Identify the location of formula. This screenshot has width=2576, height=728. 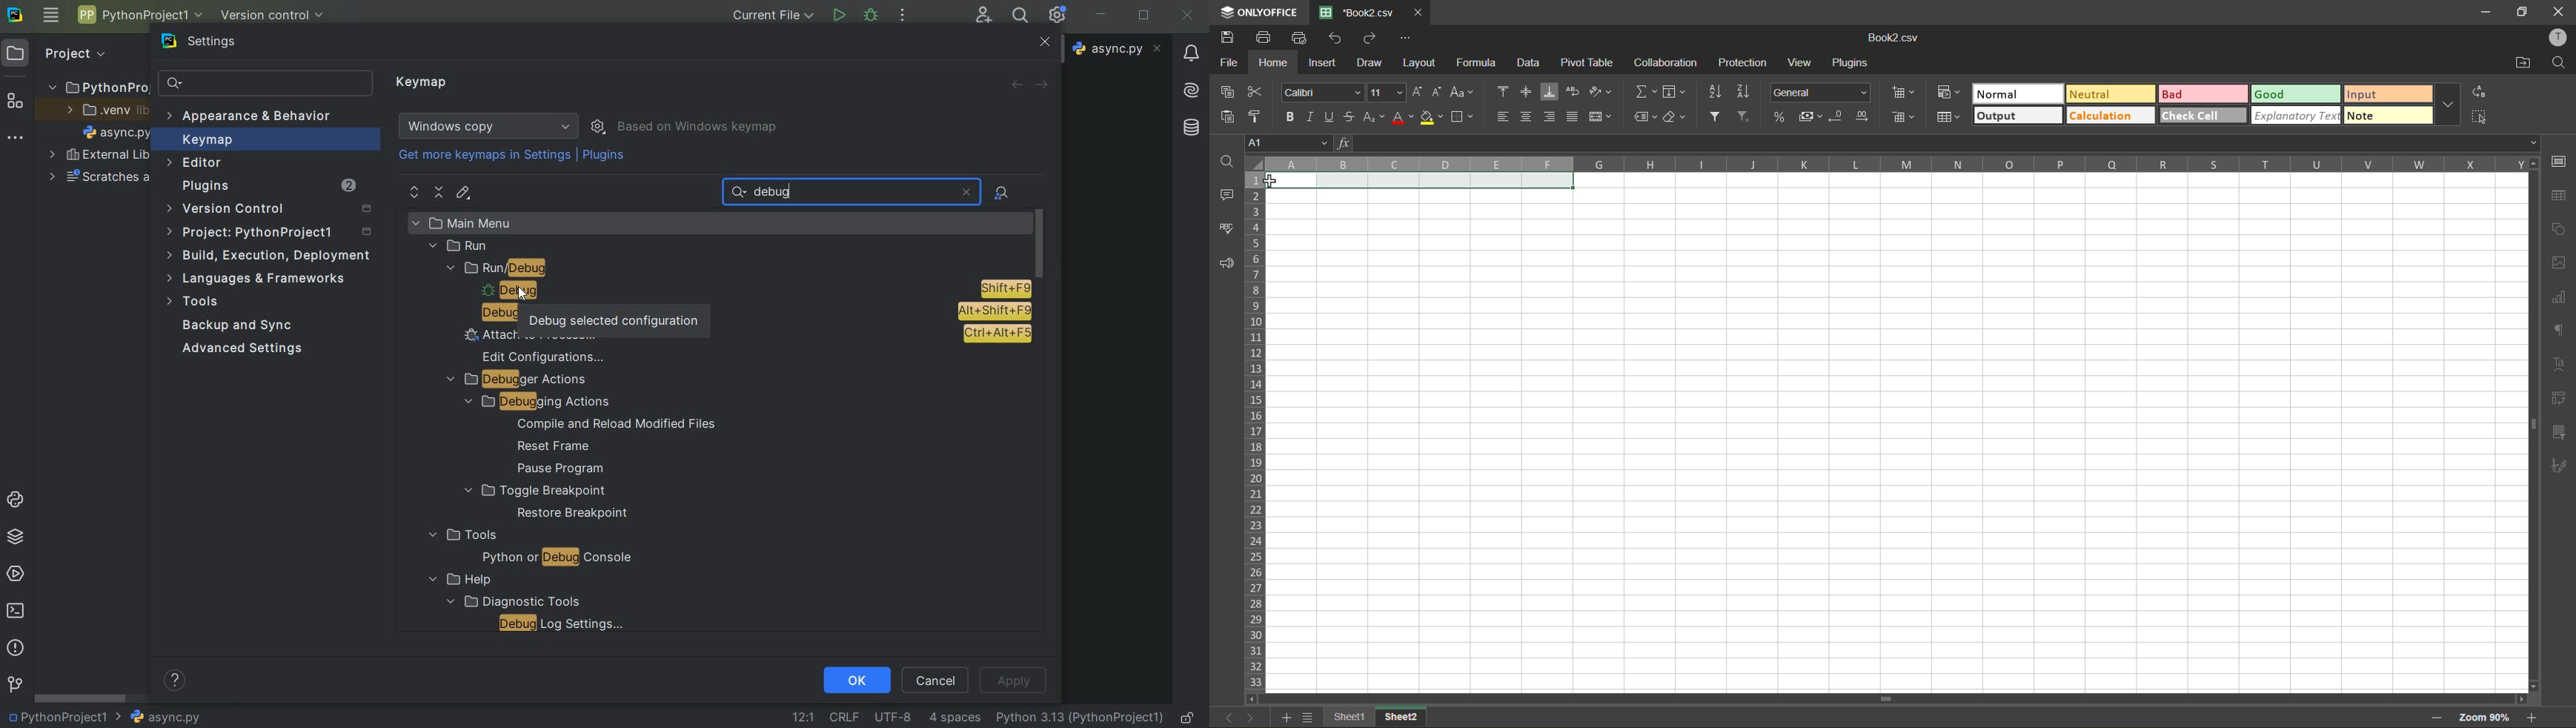
(1483, 63).